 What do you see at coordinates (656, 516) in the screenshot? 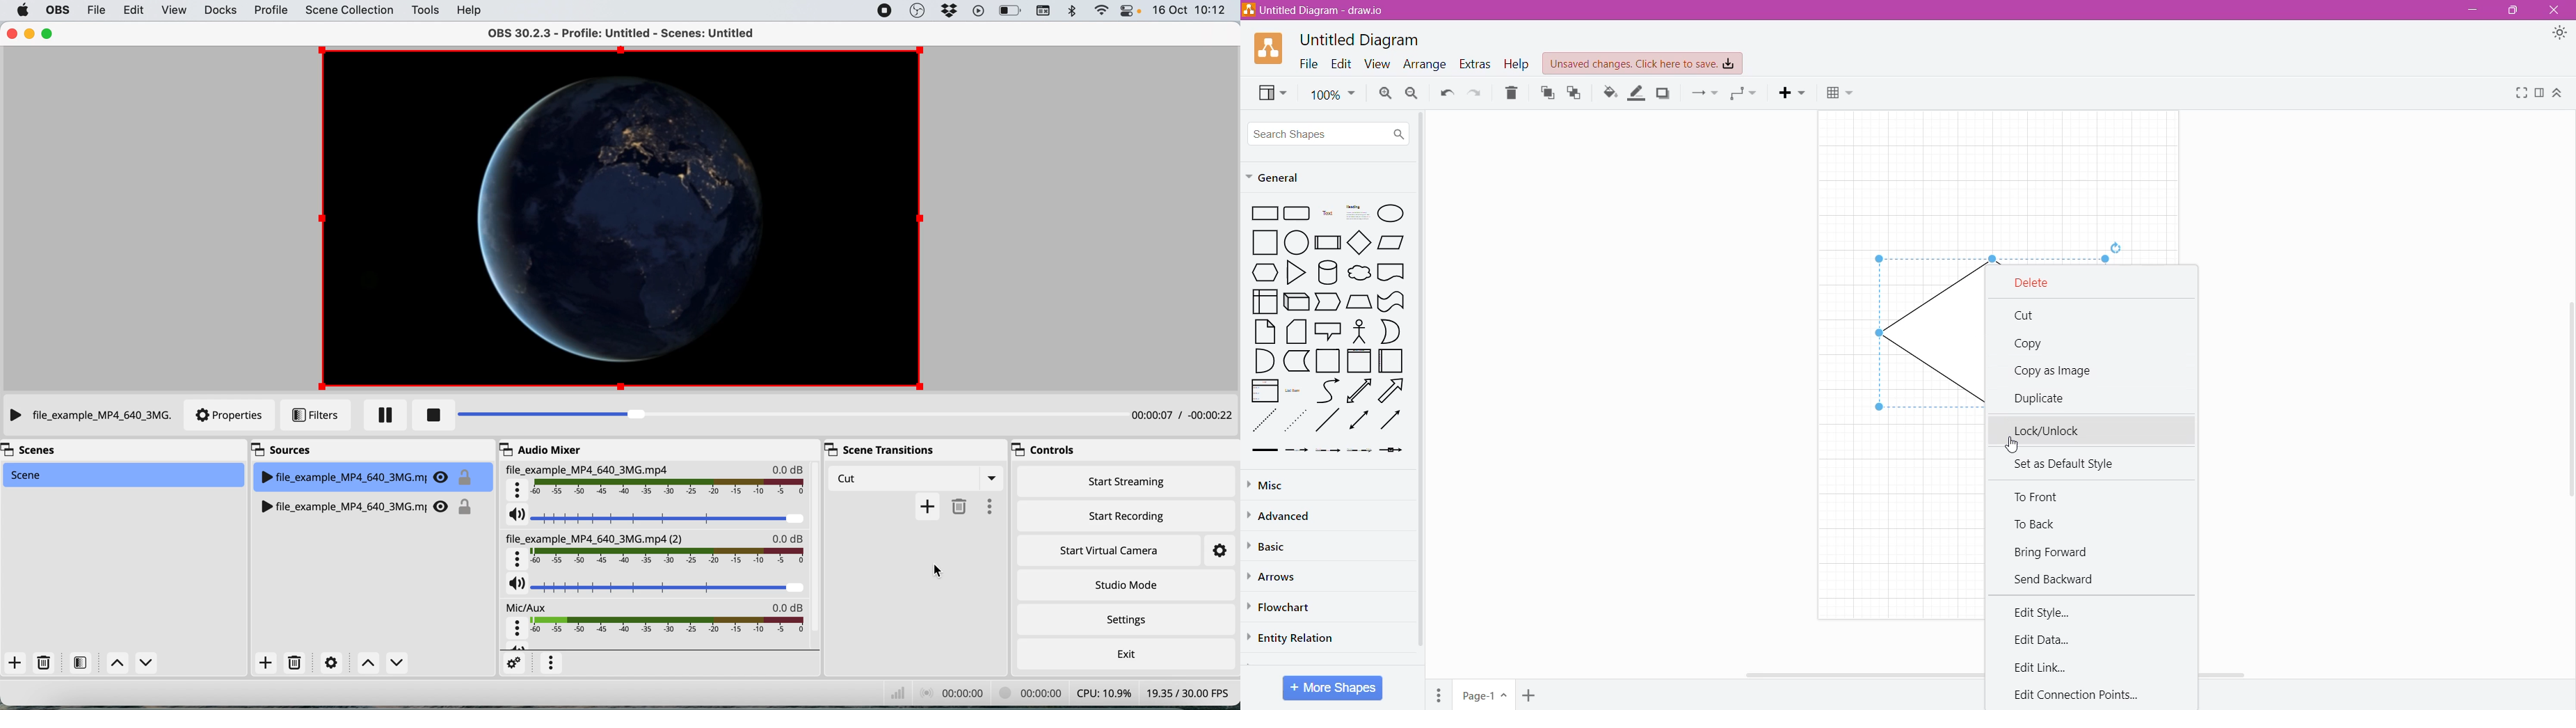
I see `current source audio volume` at bounding box center [656, 516].